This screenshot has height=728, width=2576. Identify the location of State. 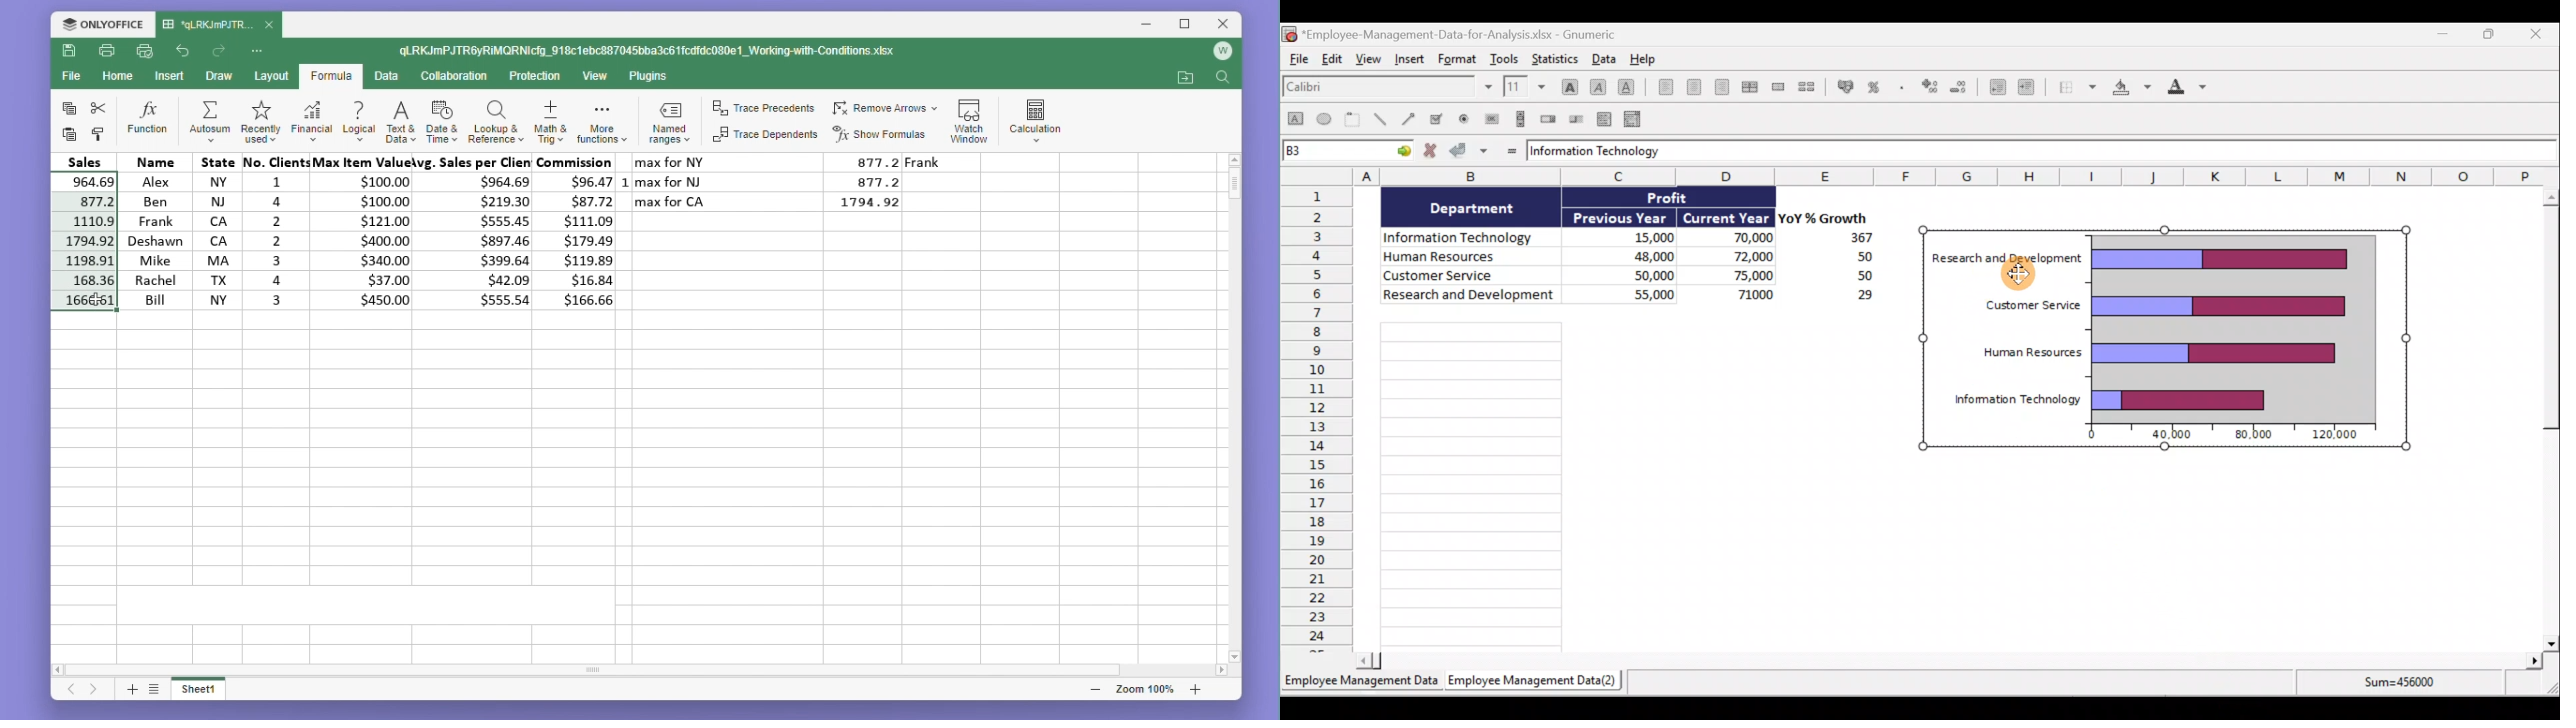
(217, 230).